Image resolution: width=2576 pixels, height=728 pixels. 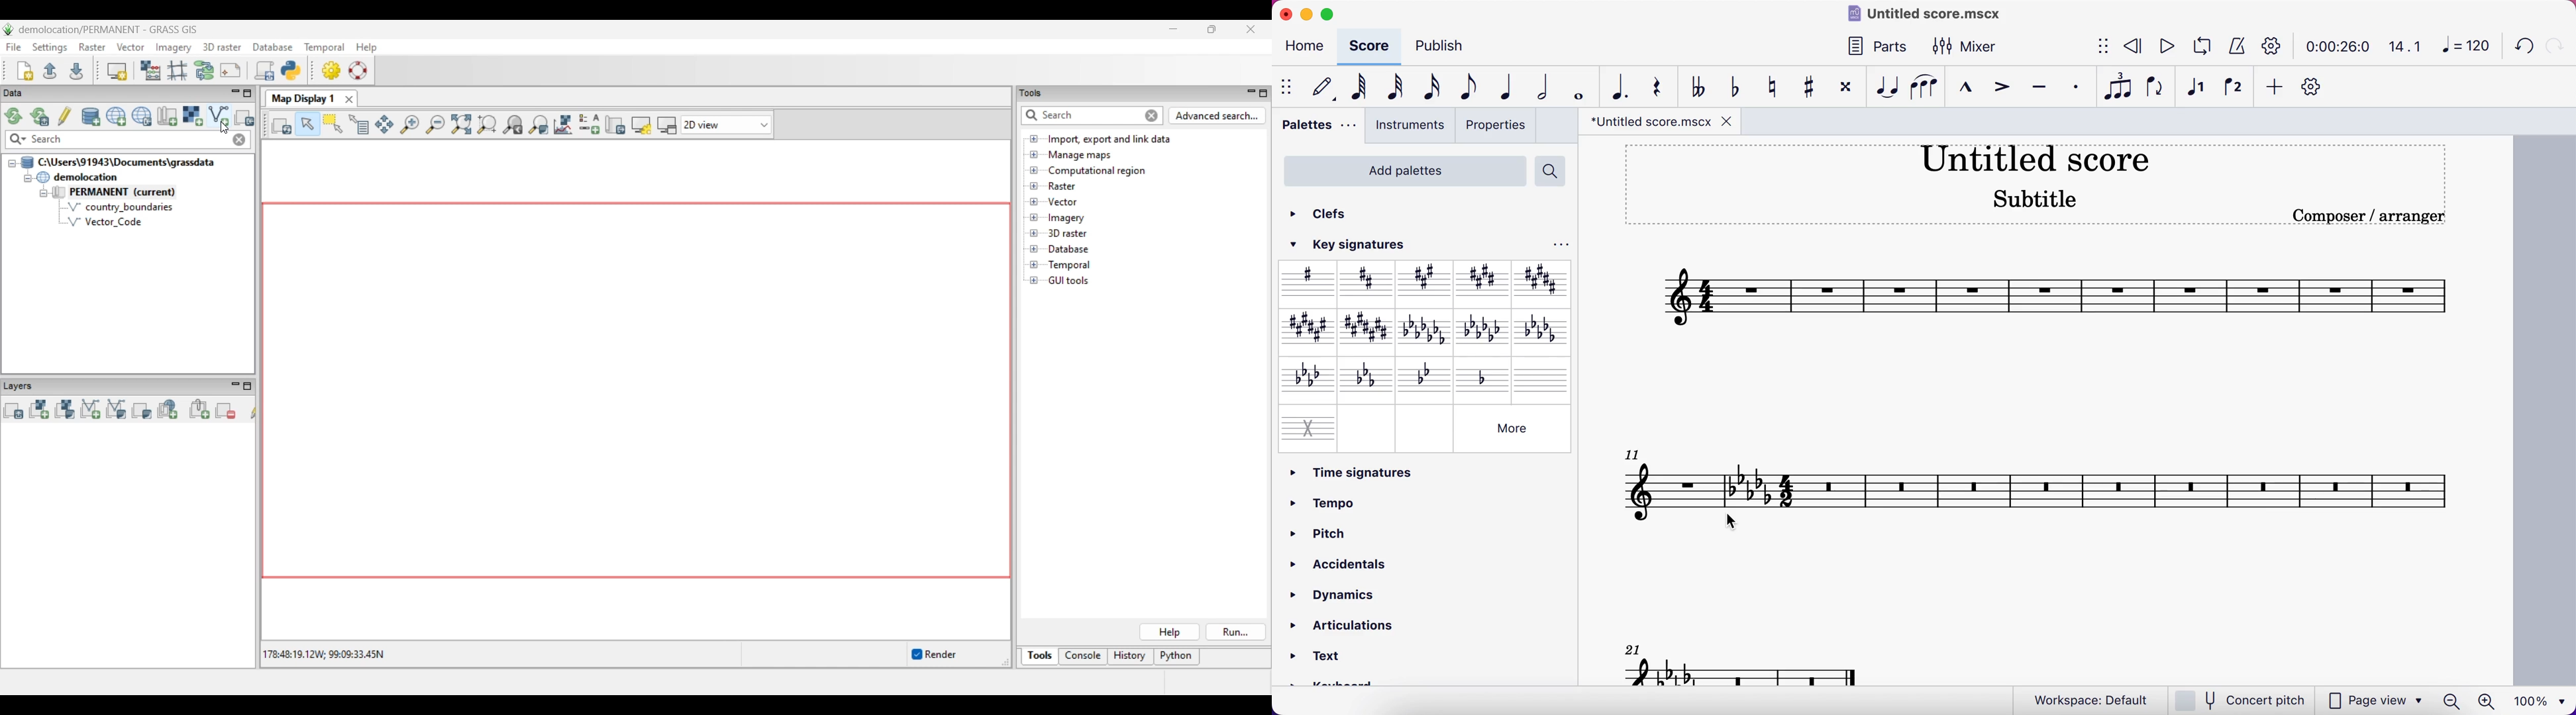 I want to click on score, so click(x=2123, y=485).